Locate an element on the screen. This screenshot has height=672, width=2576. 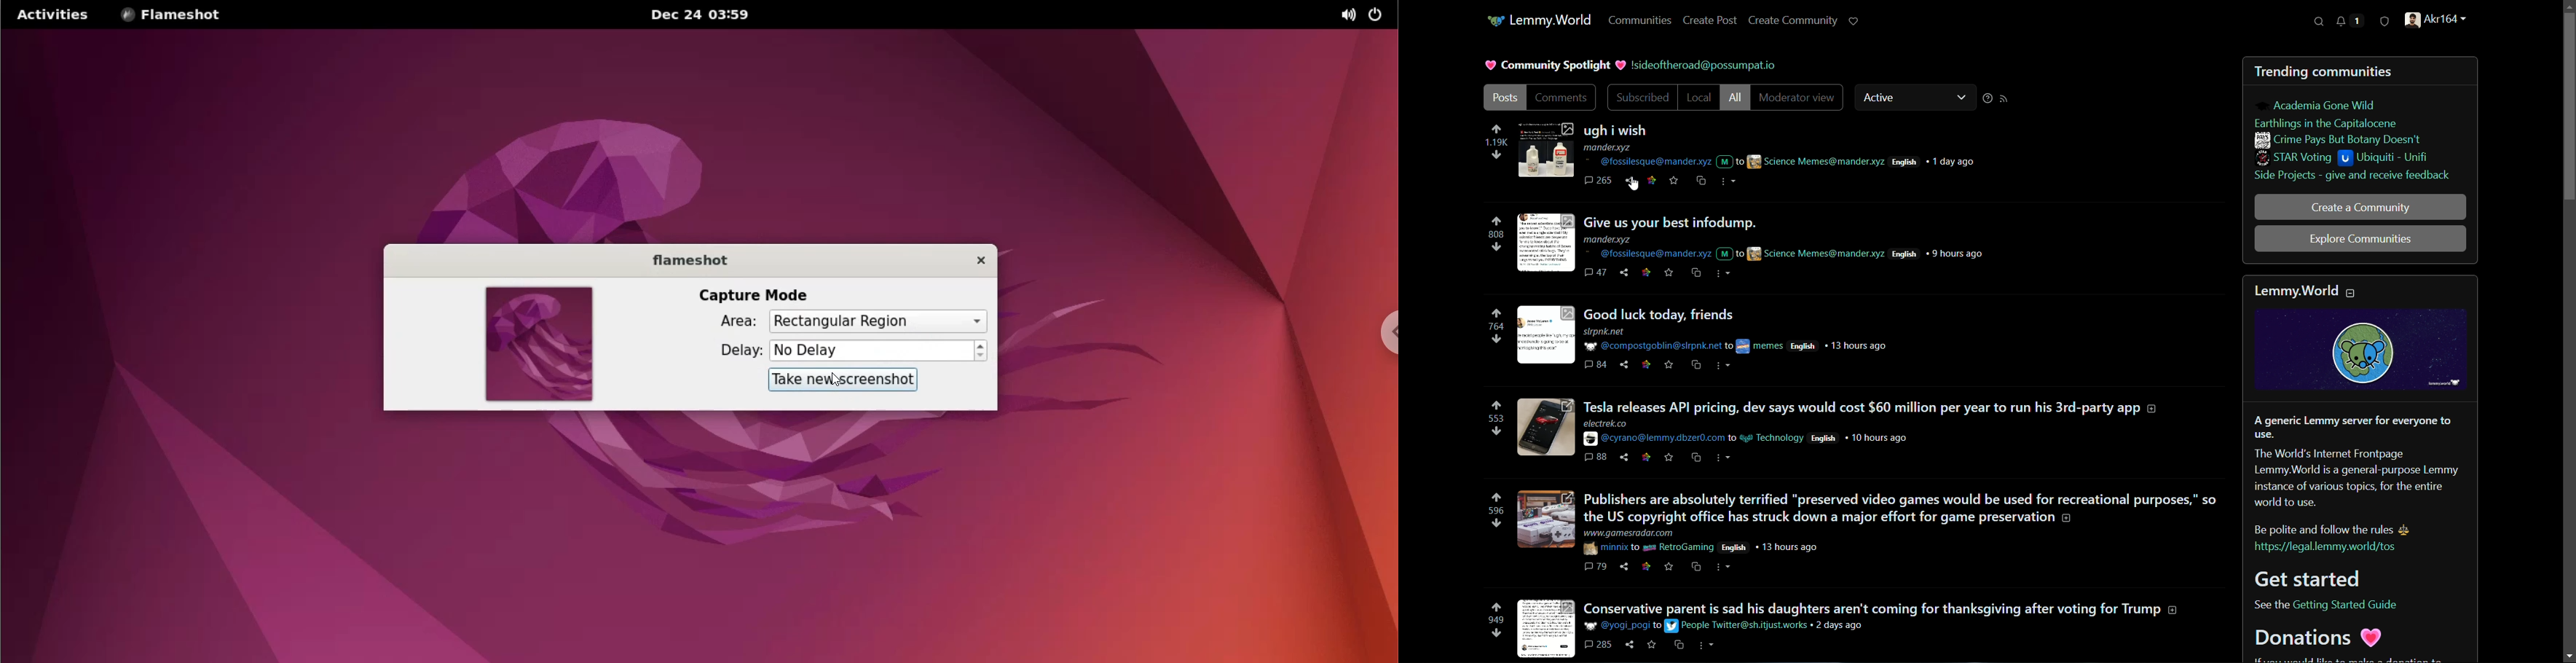
moderator view is located at coordinates (1795, 98).